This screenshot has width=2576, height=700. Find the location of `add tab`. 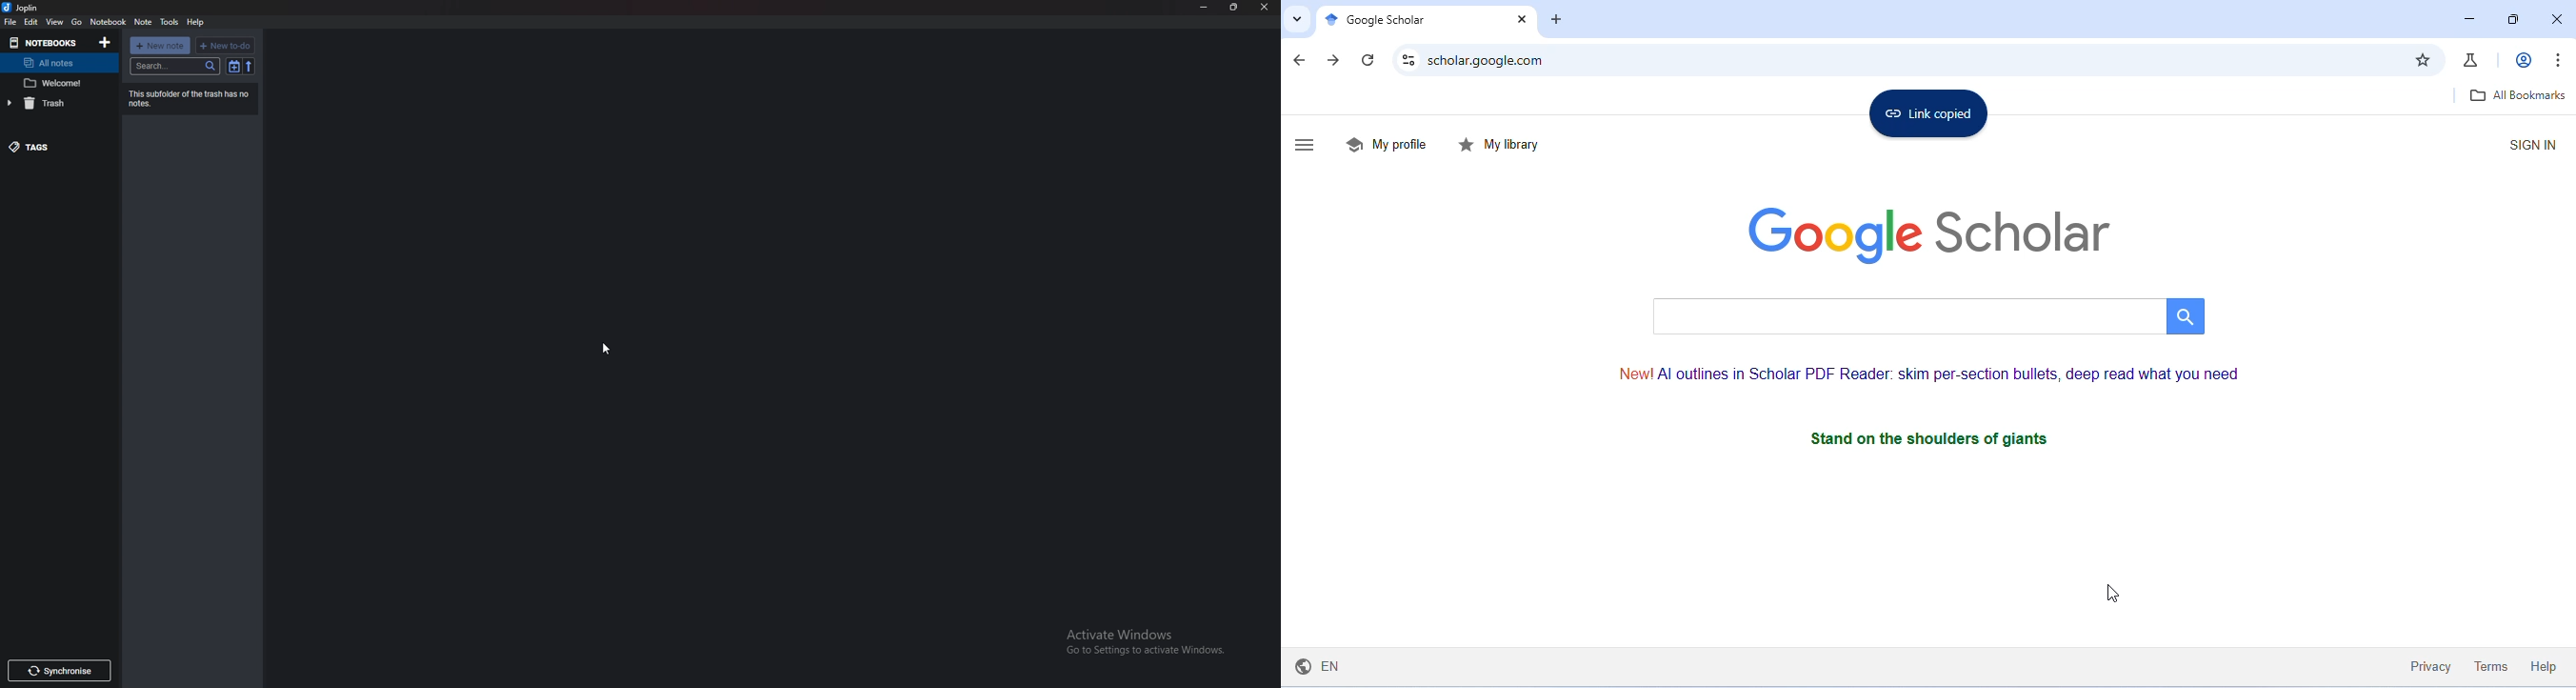

add tab is located at coordinates (1559, 21).